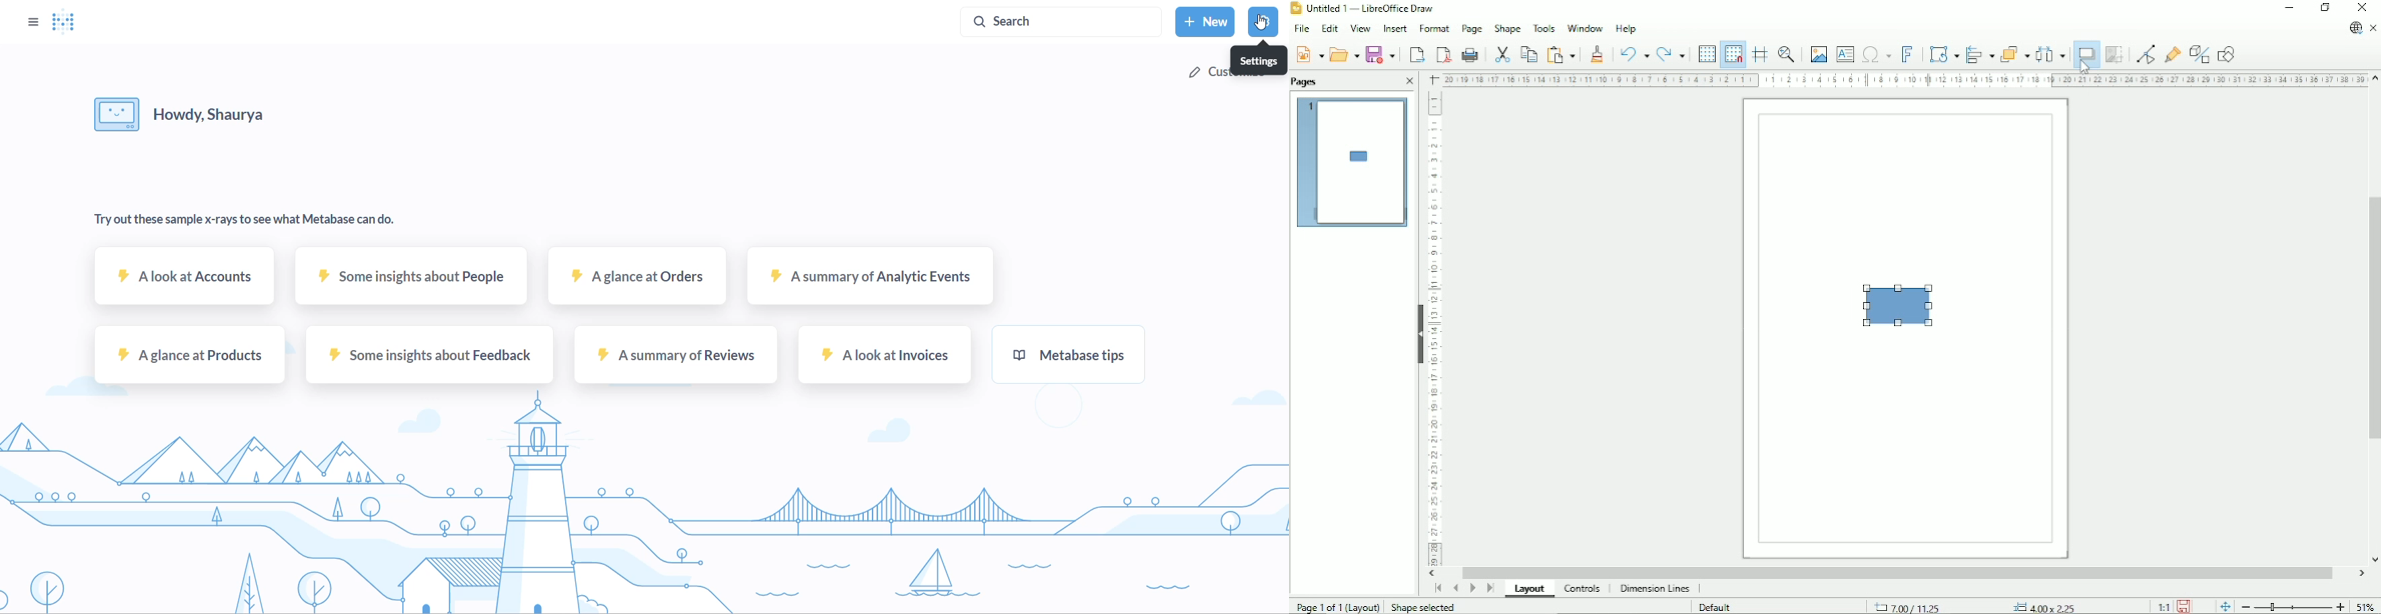 This screenshot has height=616, width=2408. I want to click on Cursor, so click(2084, 67).